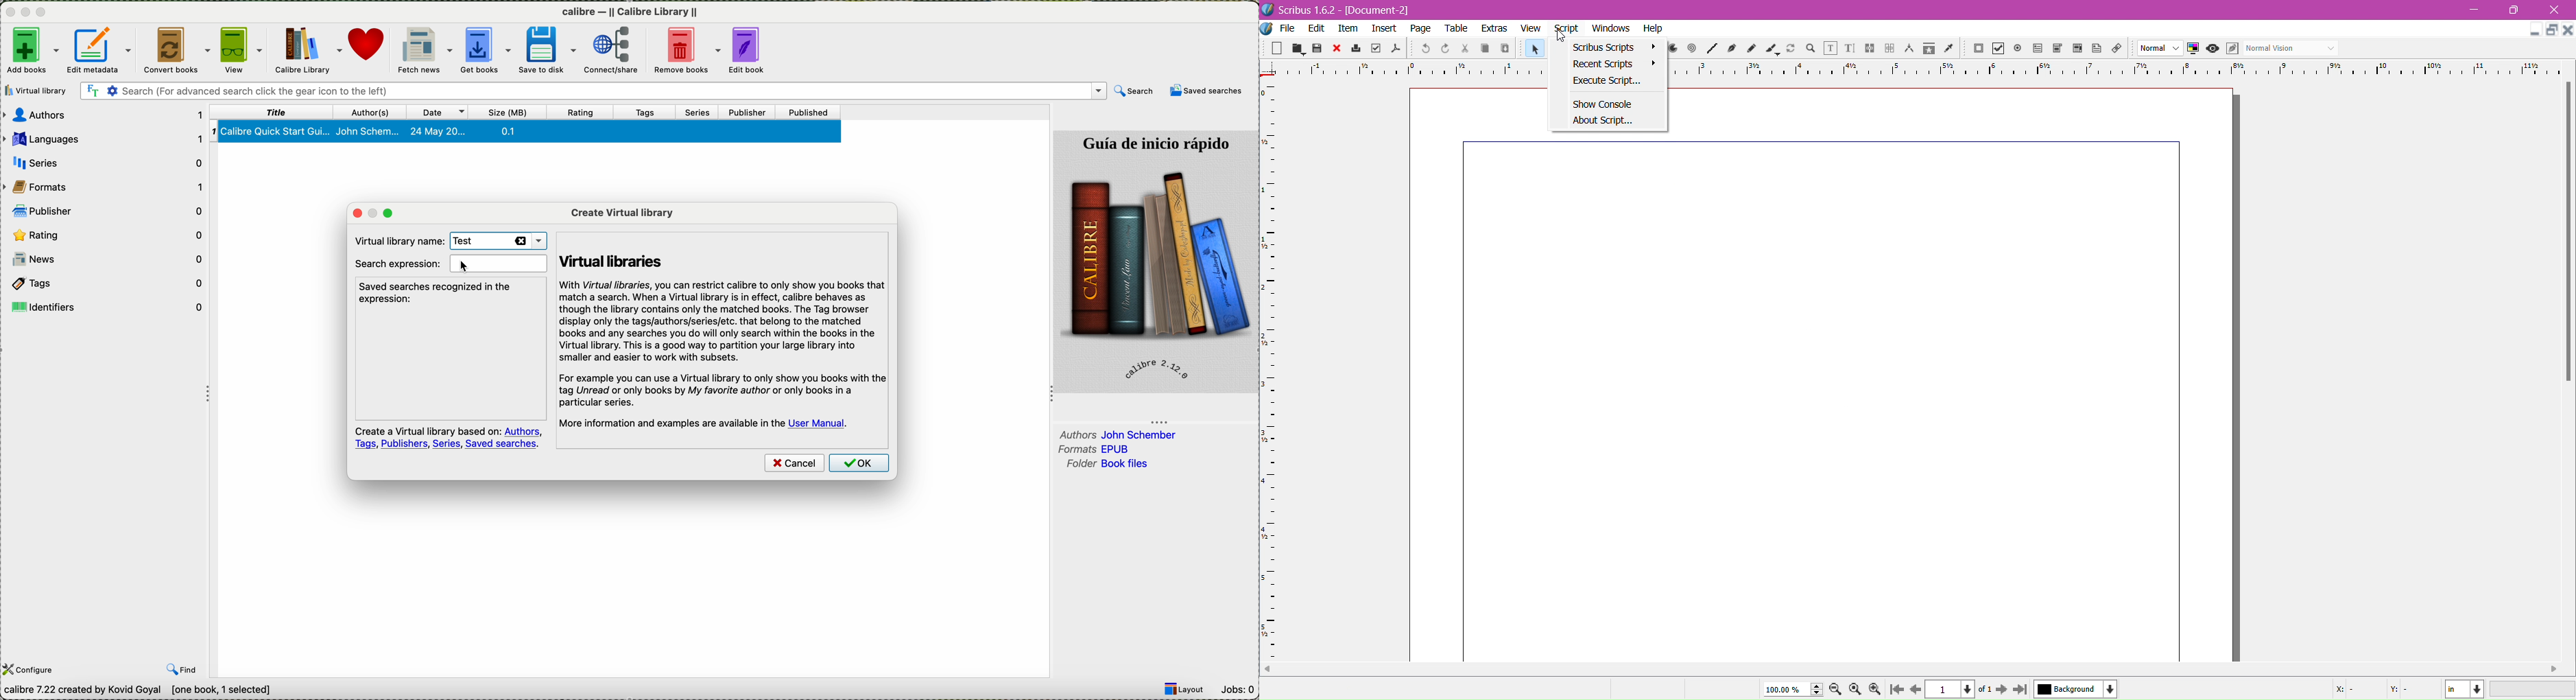  Describe the element at coordinates (2474, 12) in the screenshot. I see `Minimize` at that location.